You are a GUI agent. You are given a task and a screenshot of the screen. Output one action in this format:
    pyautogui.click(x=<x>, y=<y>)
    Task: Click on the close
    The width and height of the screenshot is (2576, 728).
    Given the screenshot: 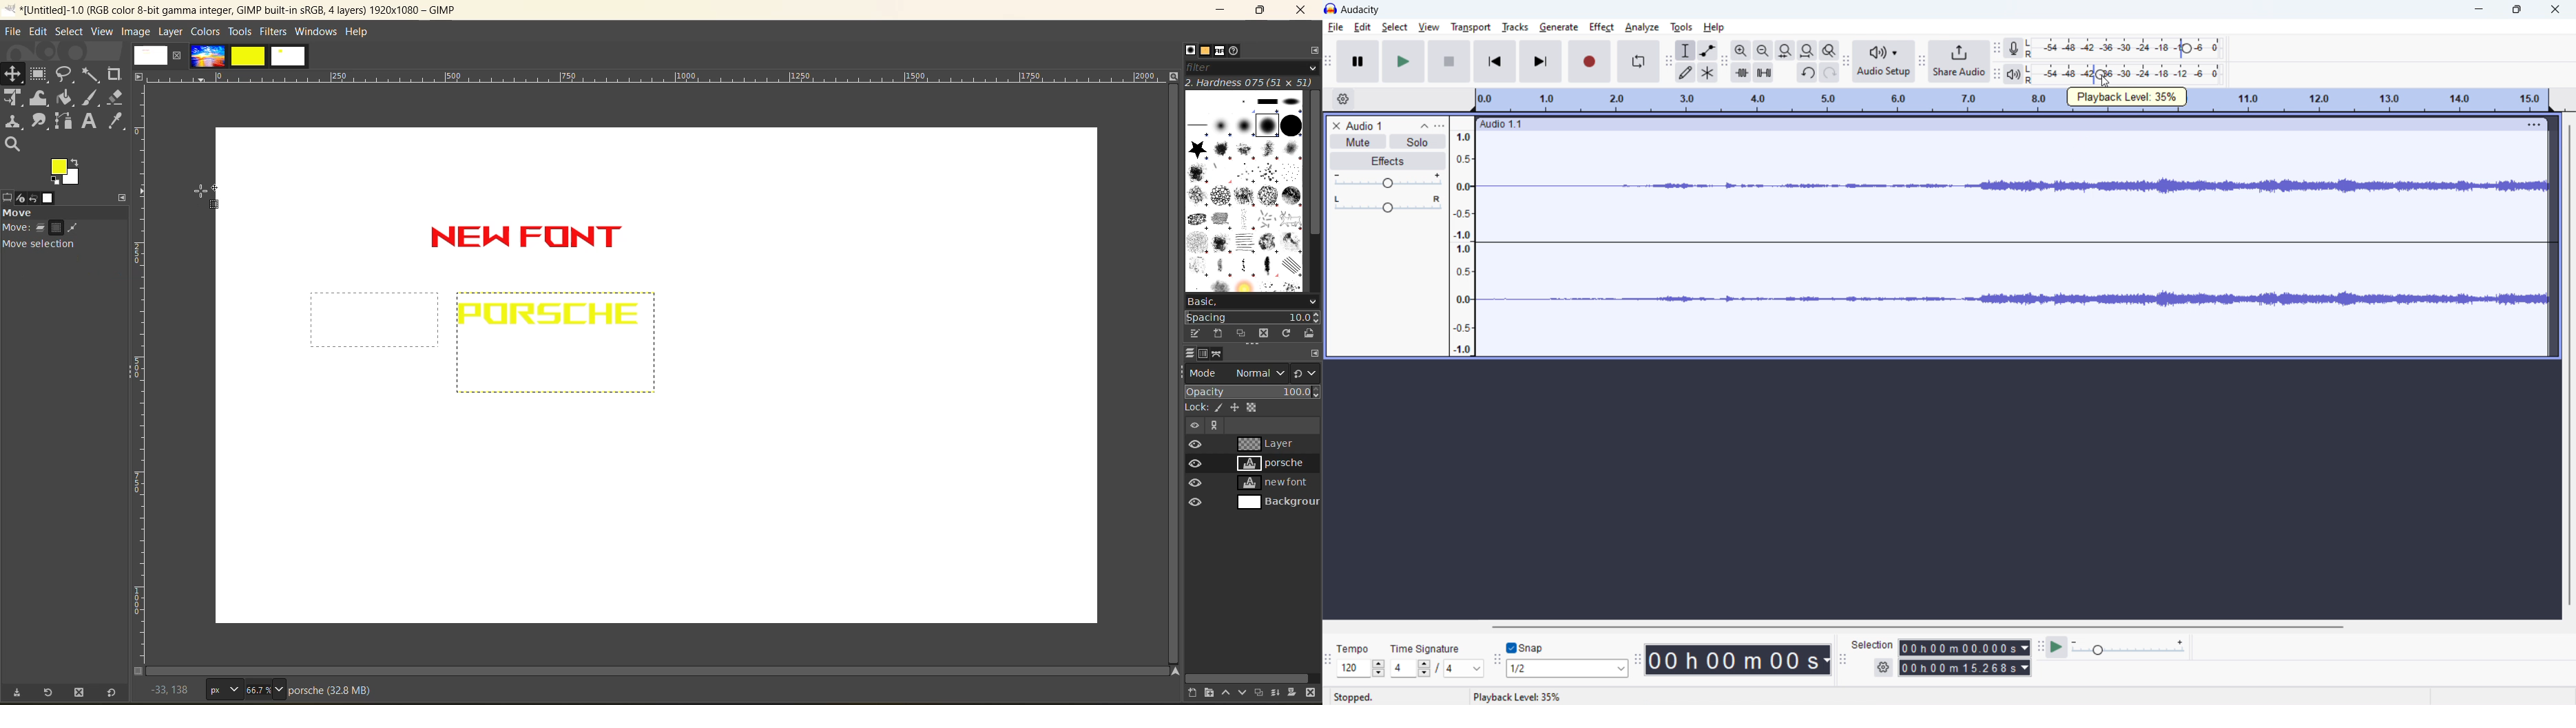 What is the action you would take?
    pyautogui.click(x=2555, y=9)
    